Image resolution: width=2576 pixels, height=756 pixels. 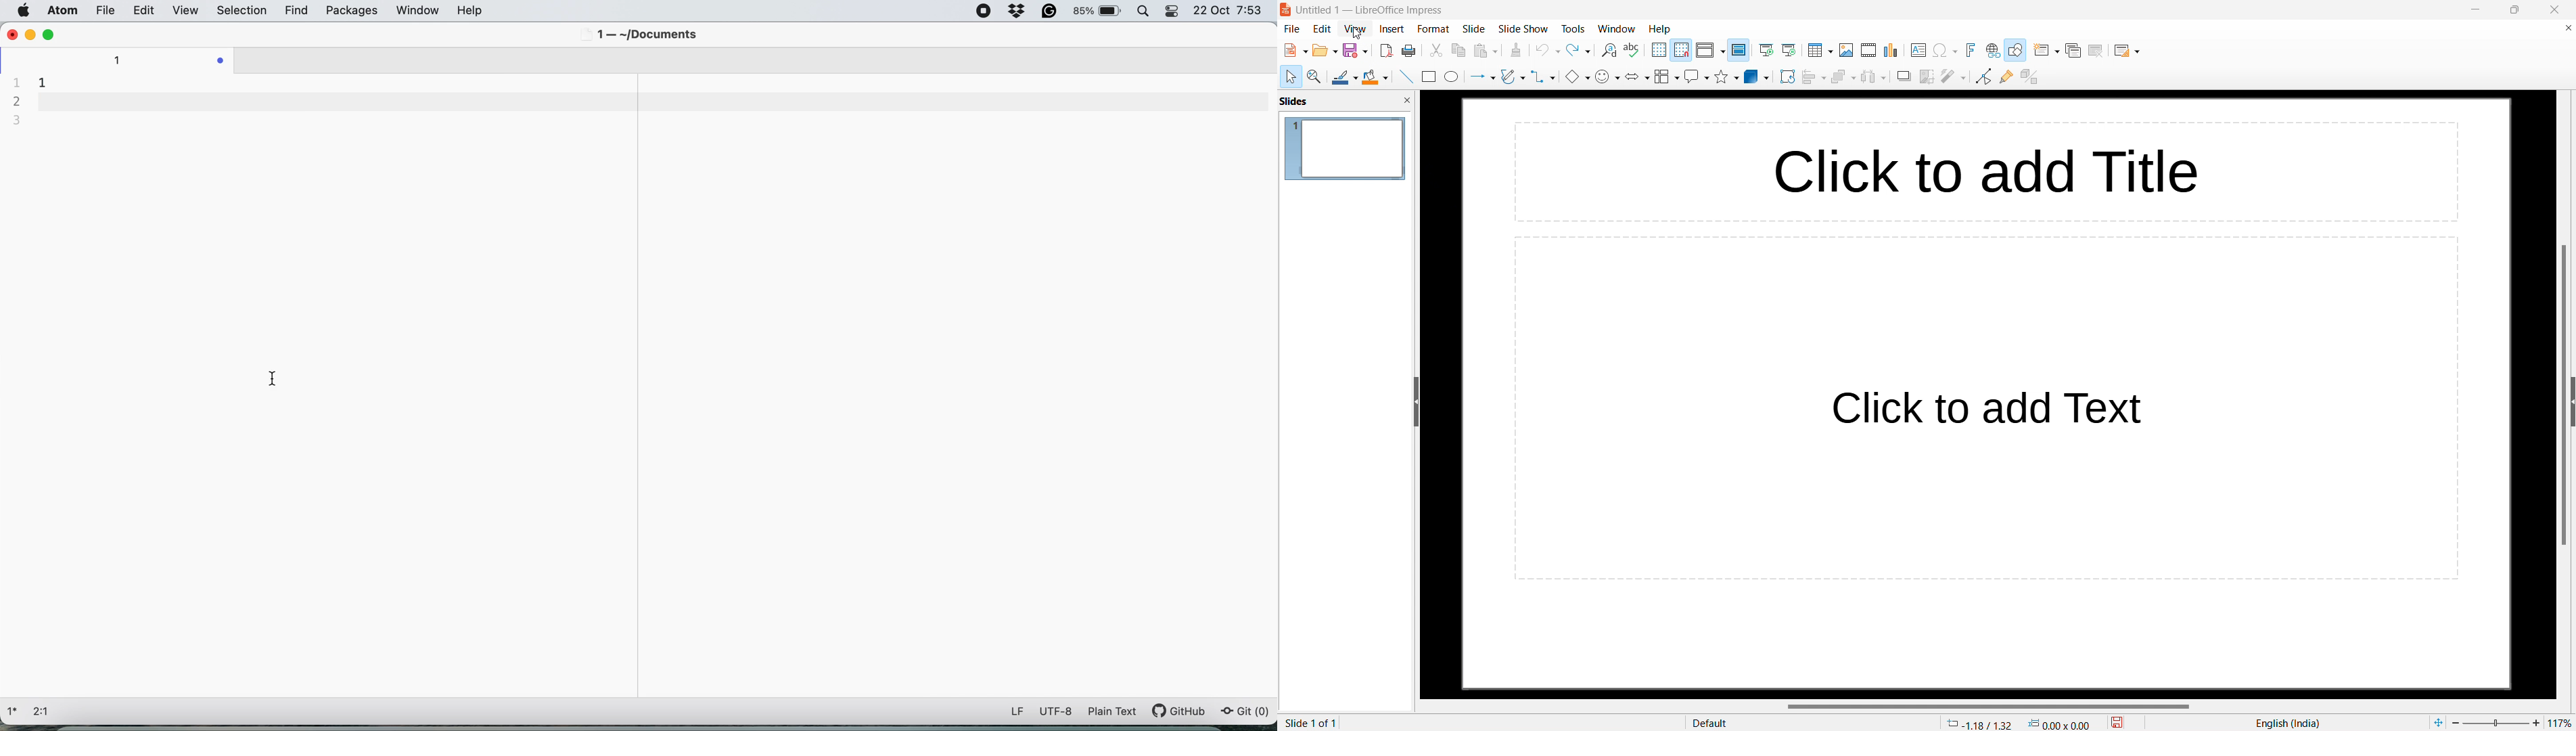 I want to click on line color, so click(x=1346, y=76).